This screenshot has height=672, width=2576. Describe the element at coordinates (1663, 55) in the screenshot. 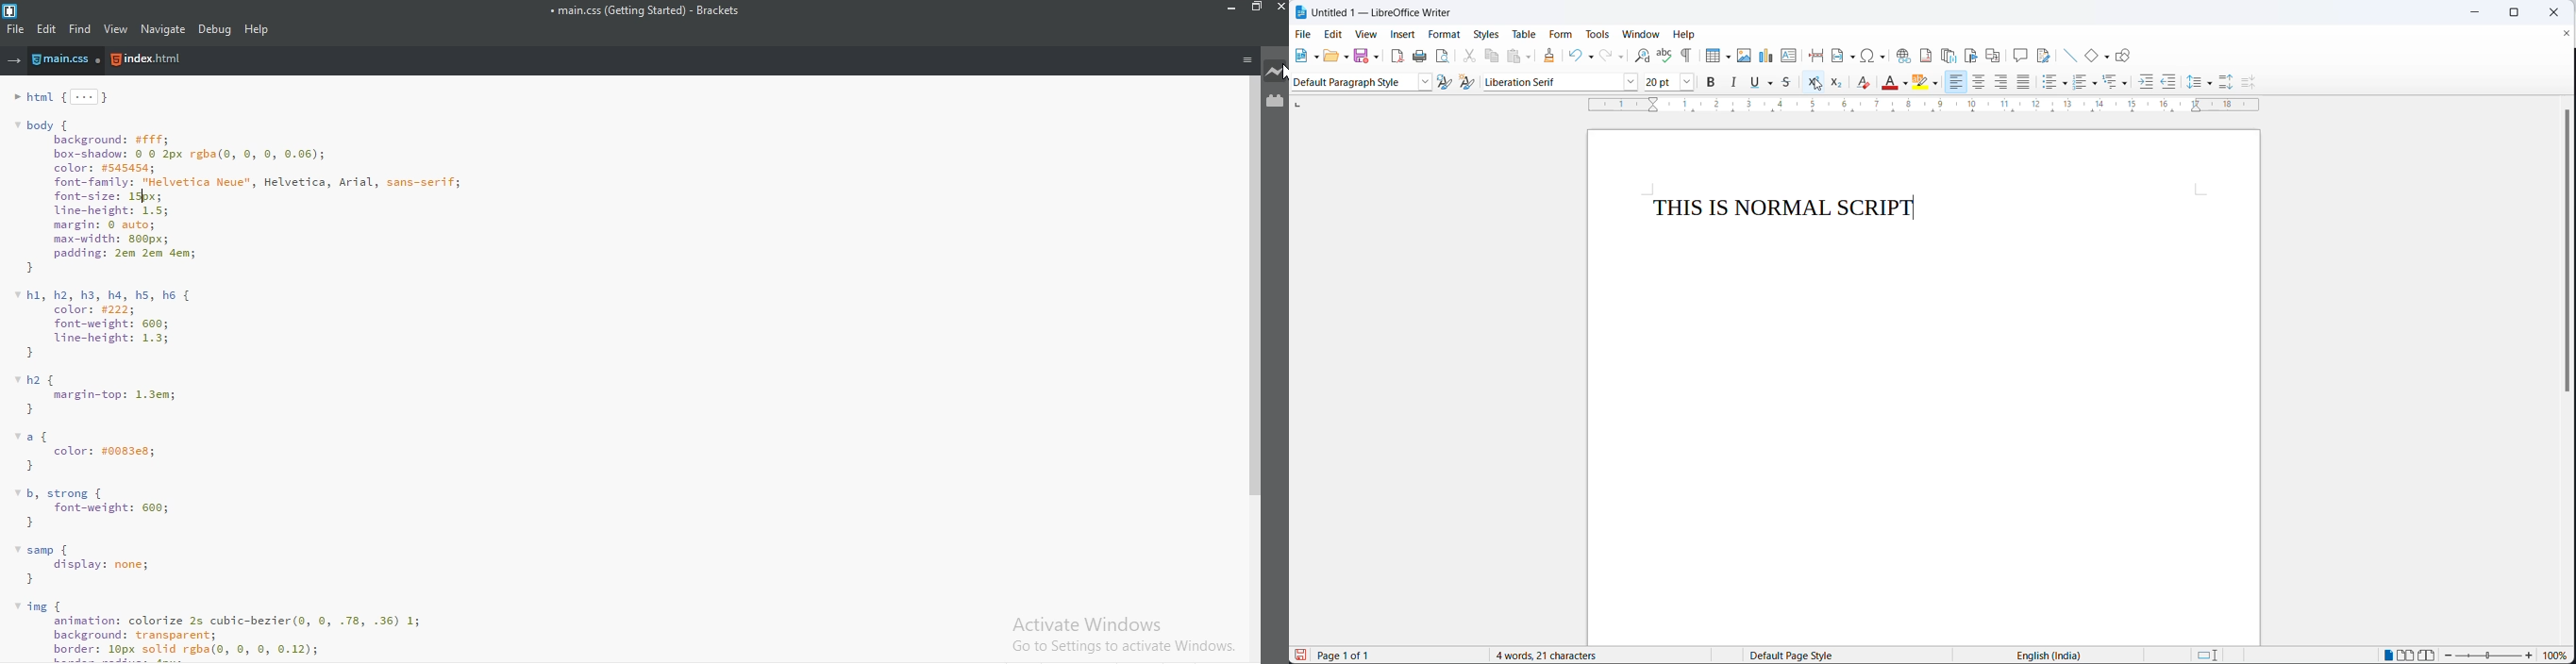

I see `spellings` at that location.